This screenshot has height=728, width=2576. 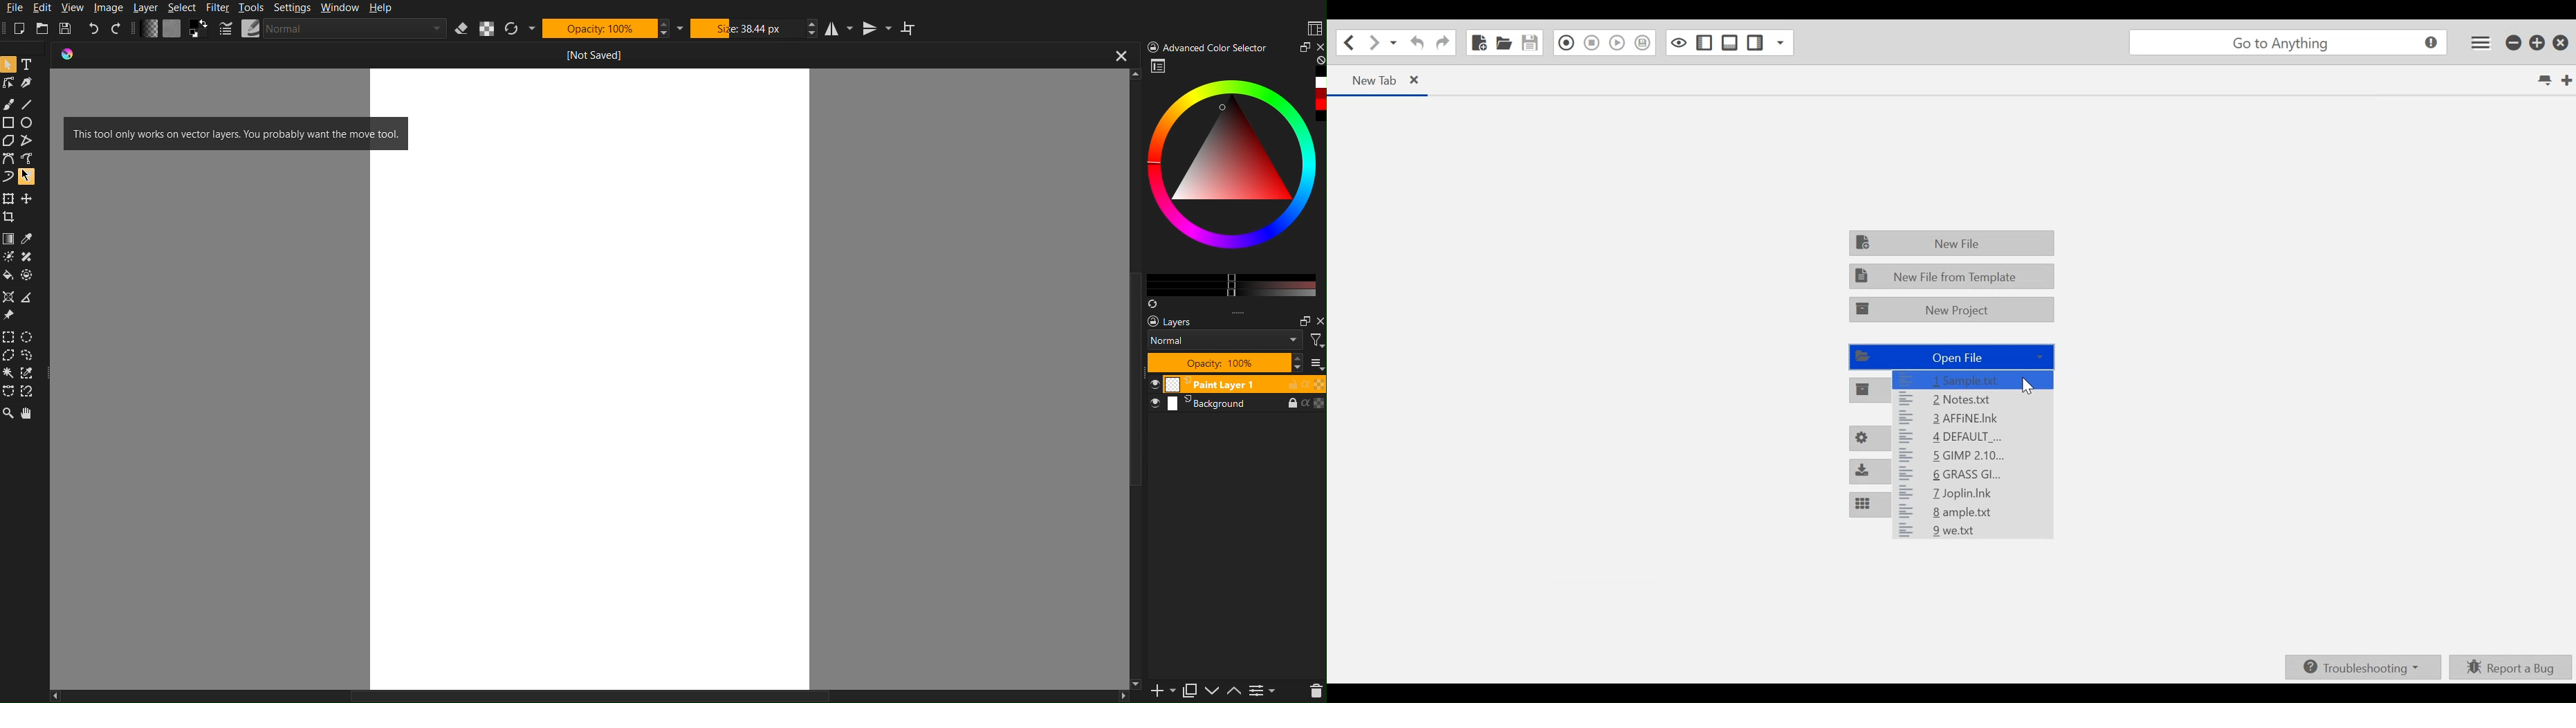 What do you see at coordinates (8, 335) in the screenshot?
I see `Rectangular selection Tool` at bounding box center [8, 335].